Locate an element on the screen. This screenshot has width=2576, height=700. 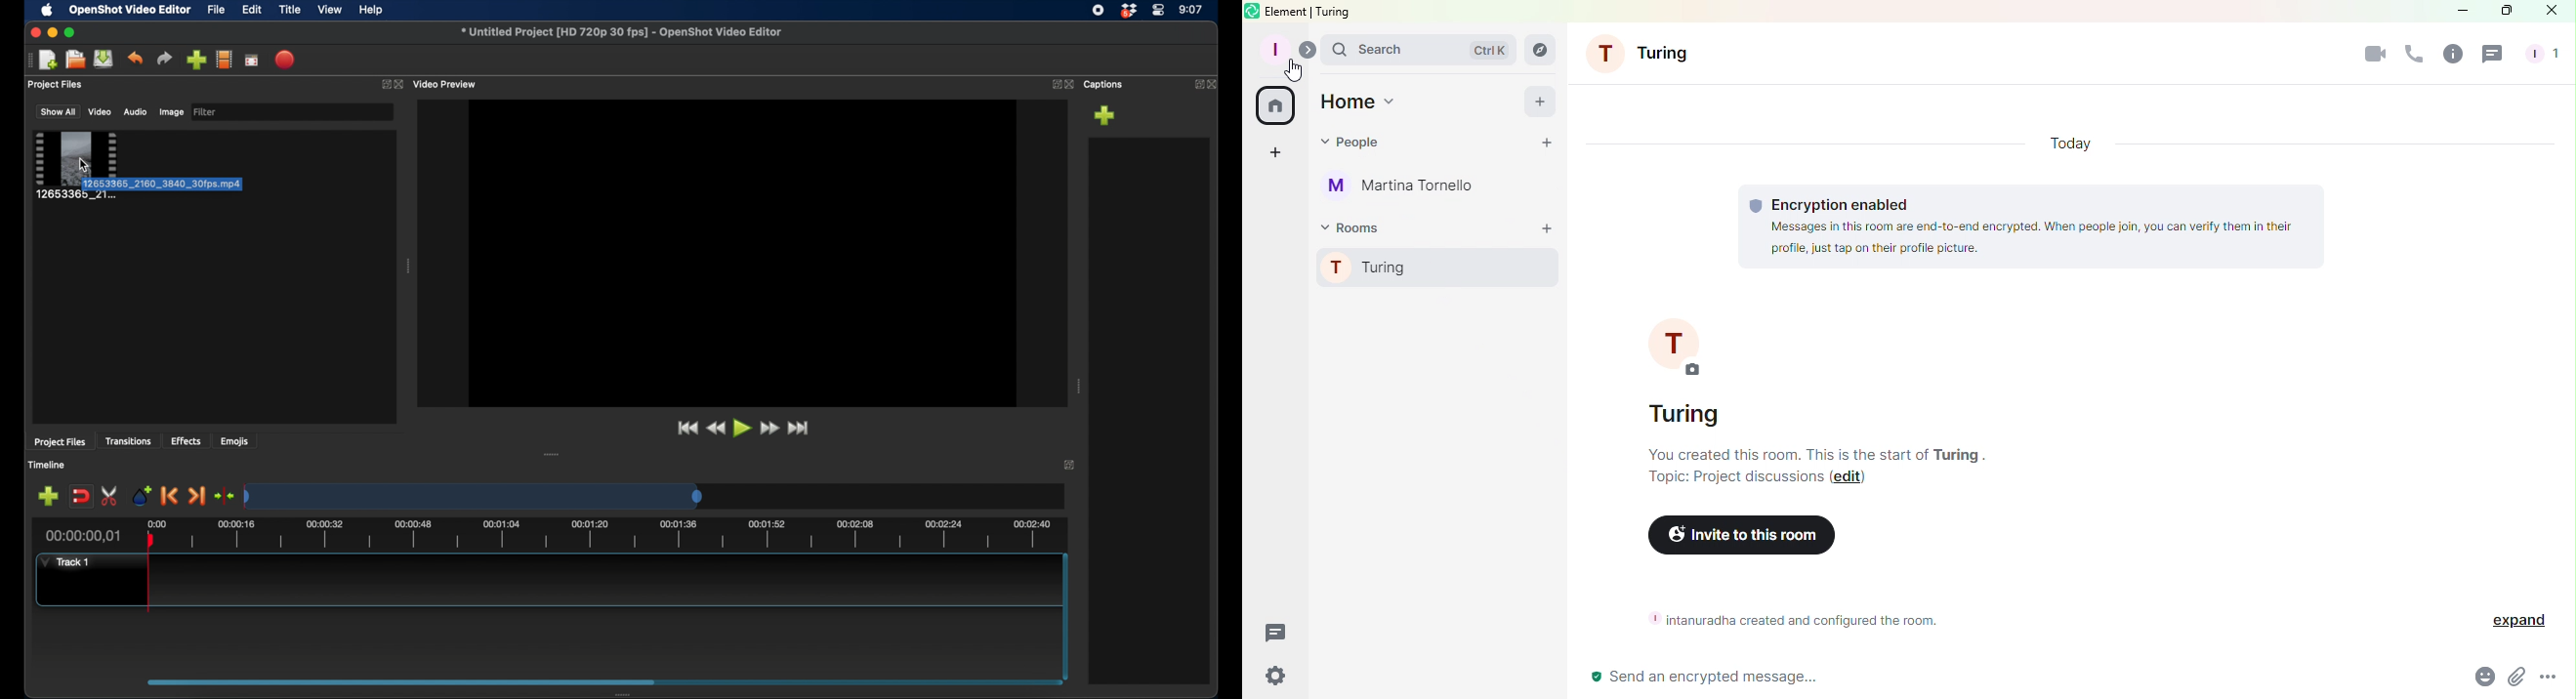
disable snapping is located at coordinates (80, 496).